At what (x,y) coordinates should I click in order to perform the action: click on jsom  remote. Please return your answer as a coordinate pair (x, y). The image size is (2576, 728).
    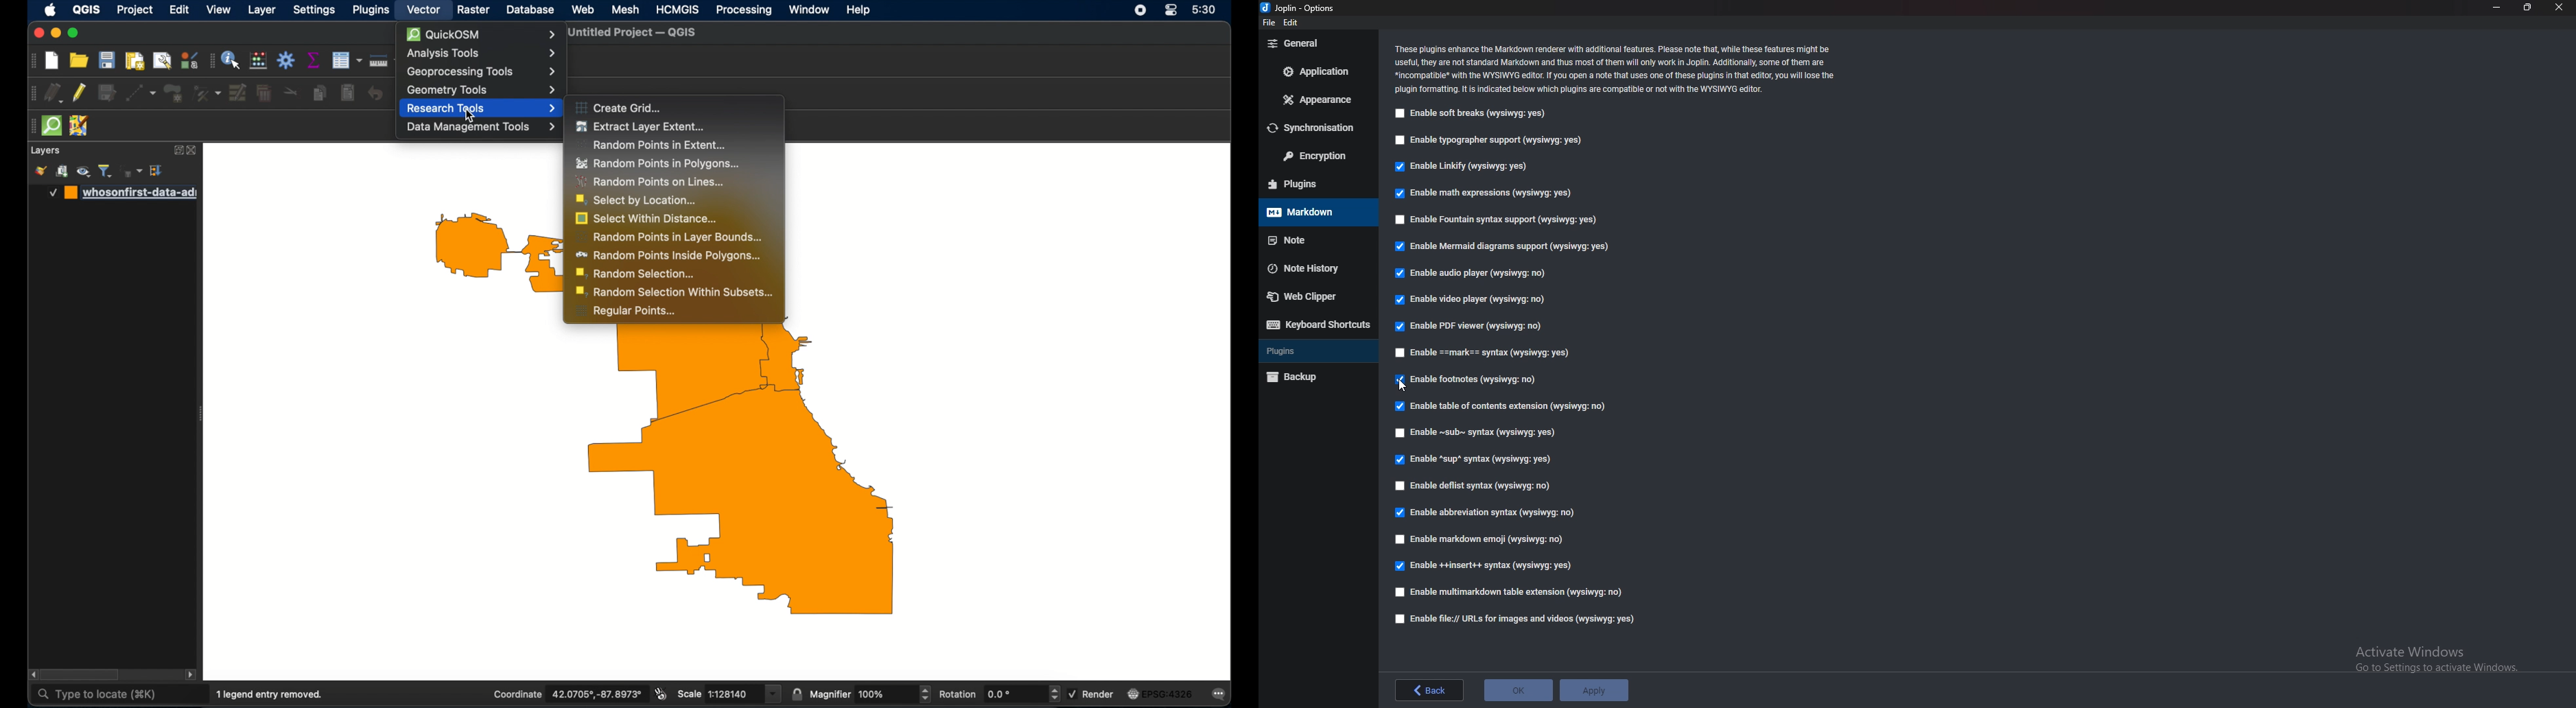
    Looking at the image, I should click on (79, 126).